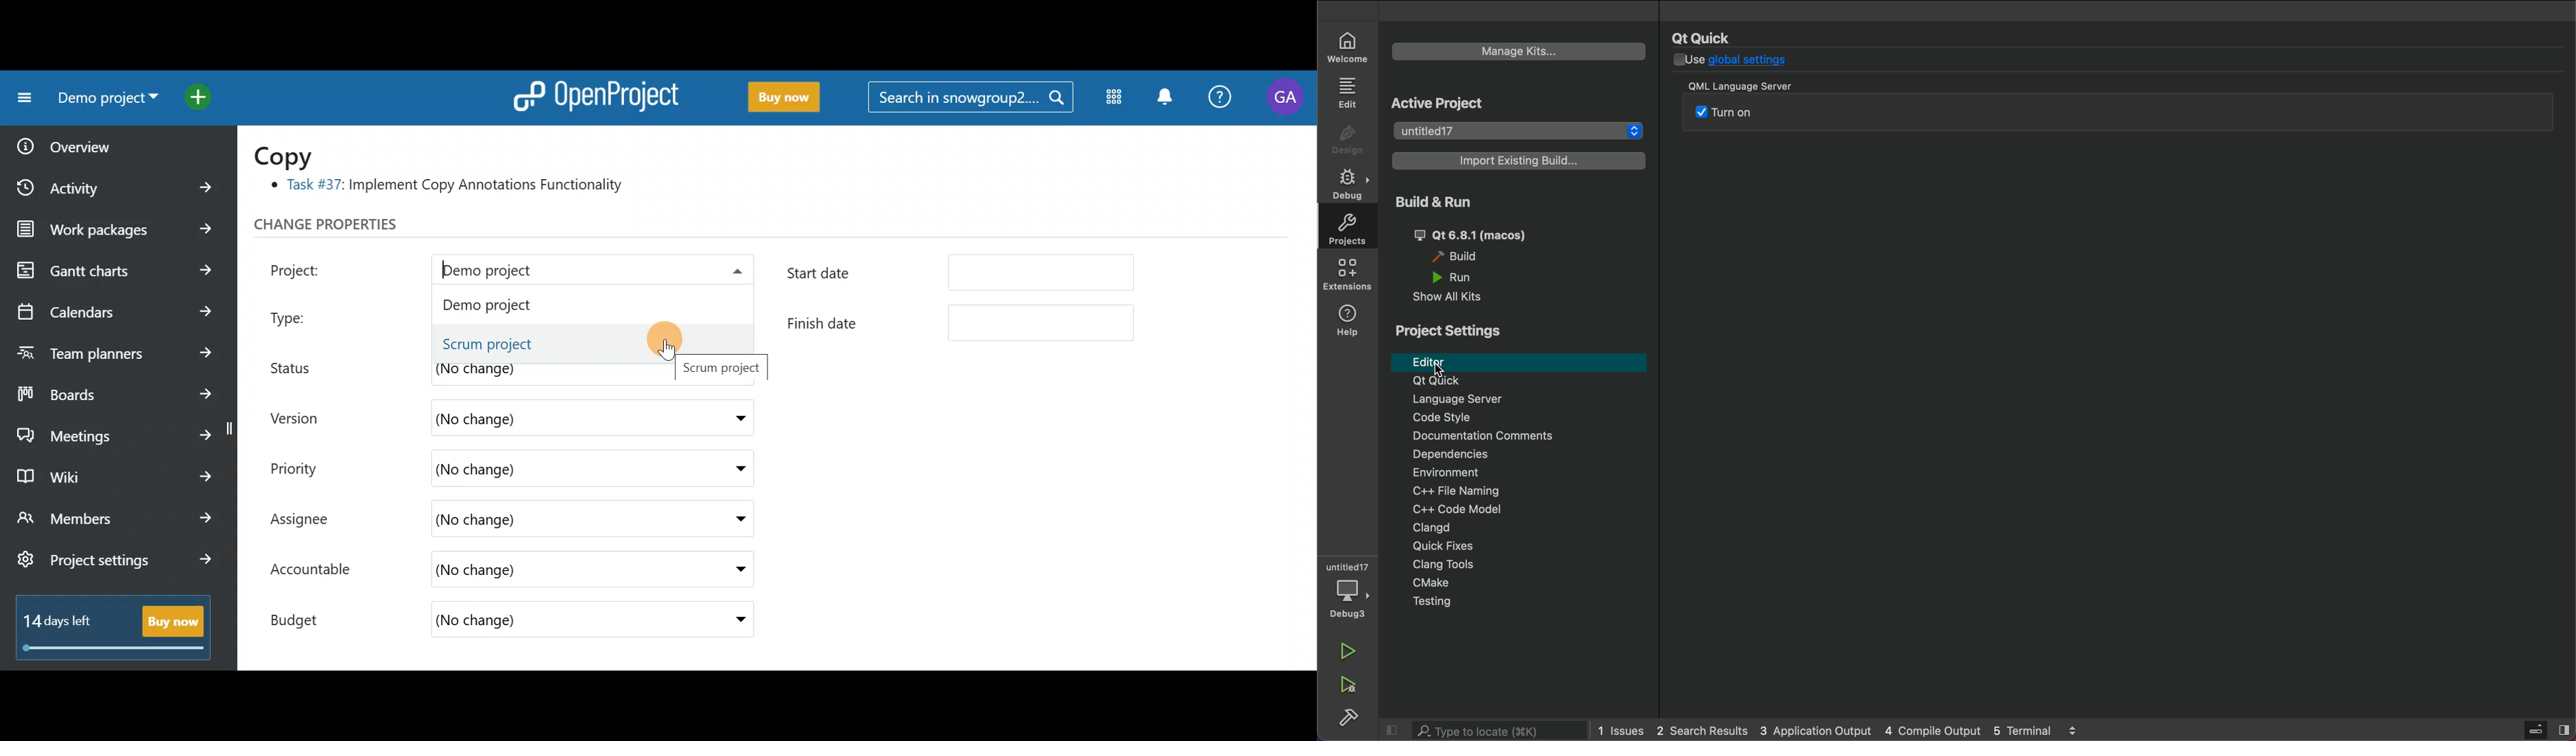  I want to click on Clangd, so click(1508, 528).